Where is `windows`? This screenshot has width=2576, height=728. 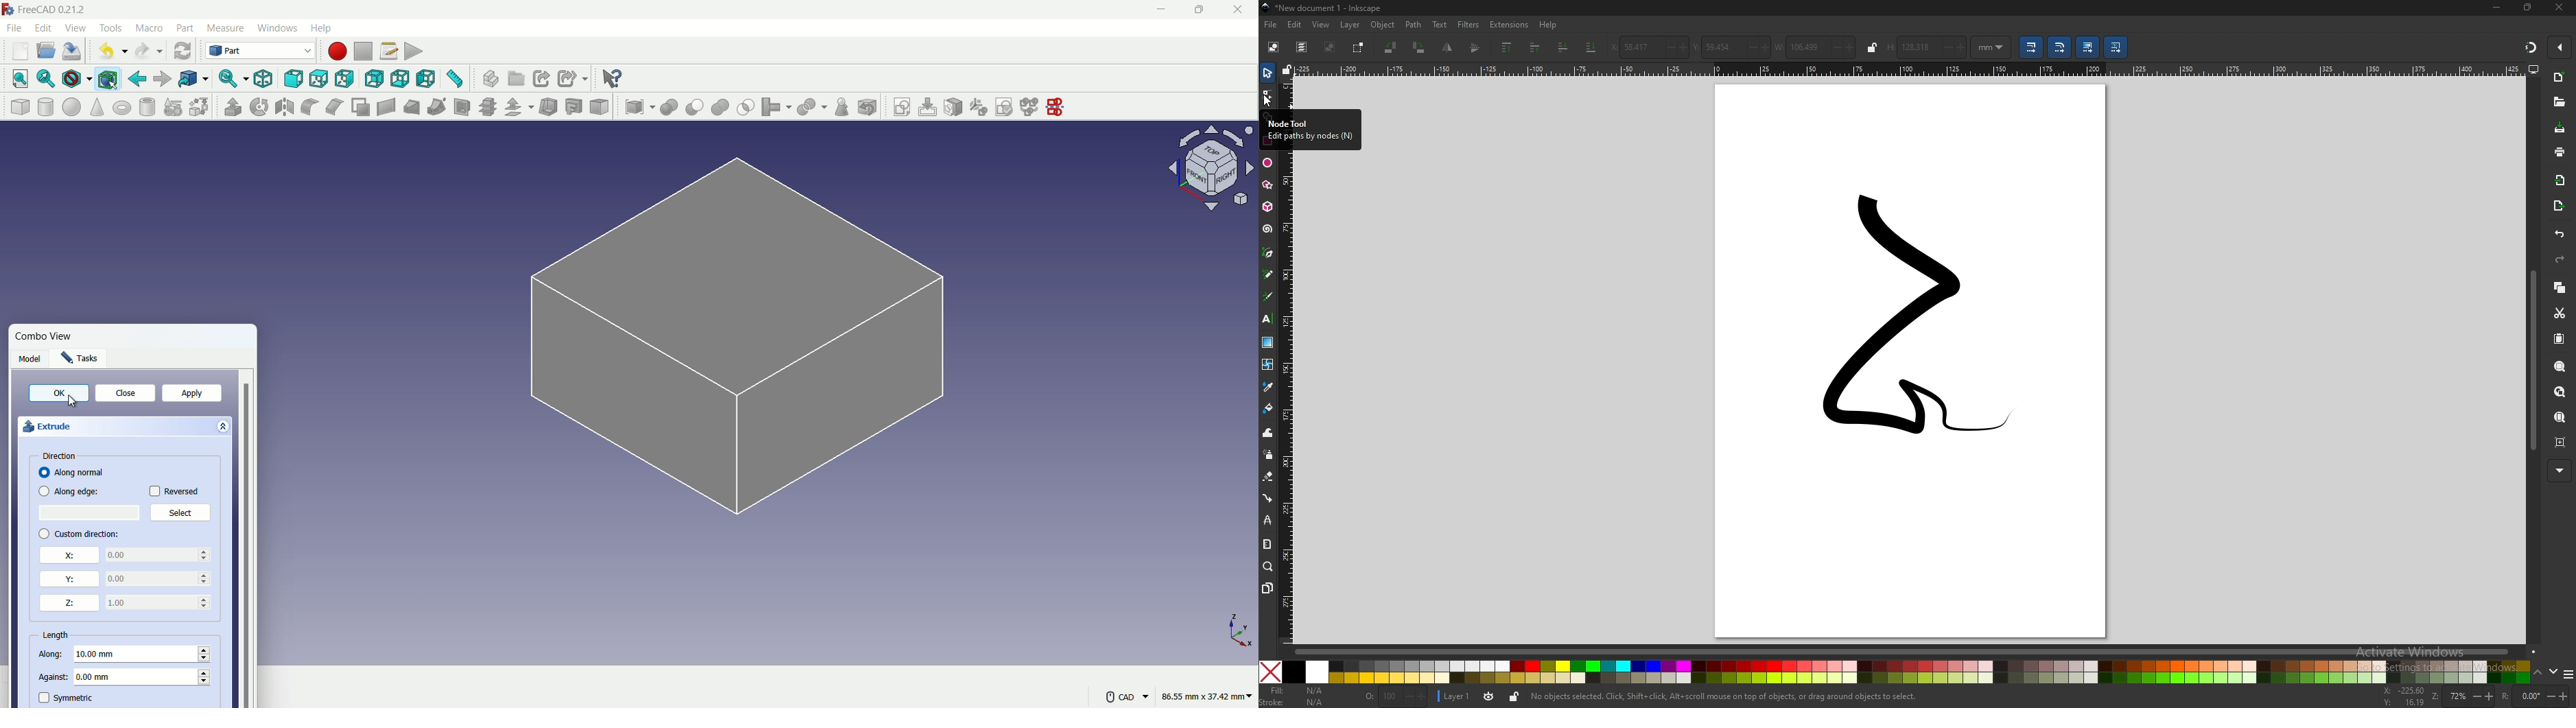 windows is located at coordinates (279, 28).